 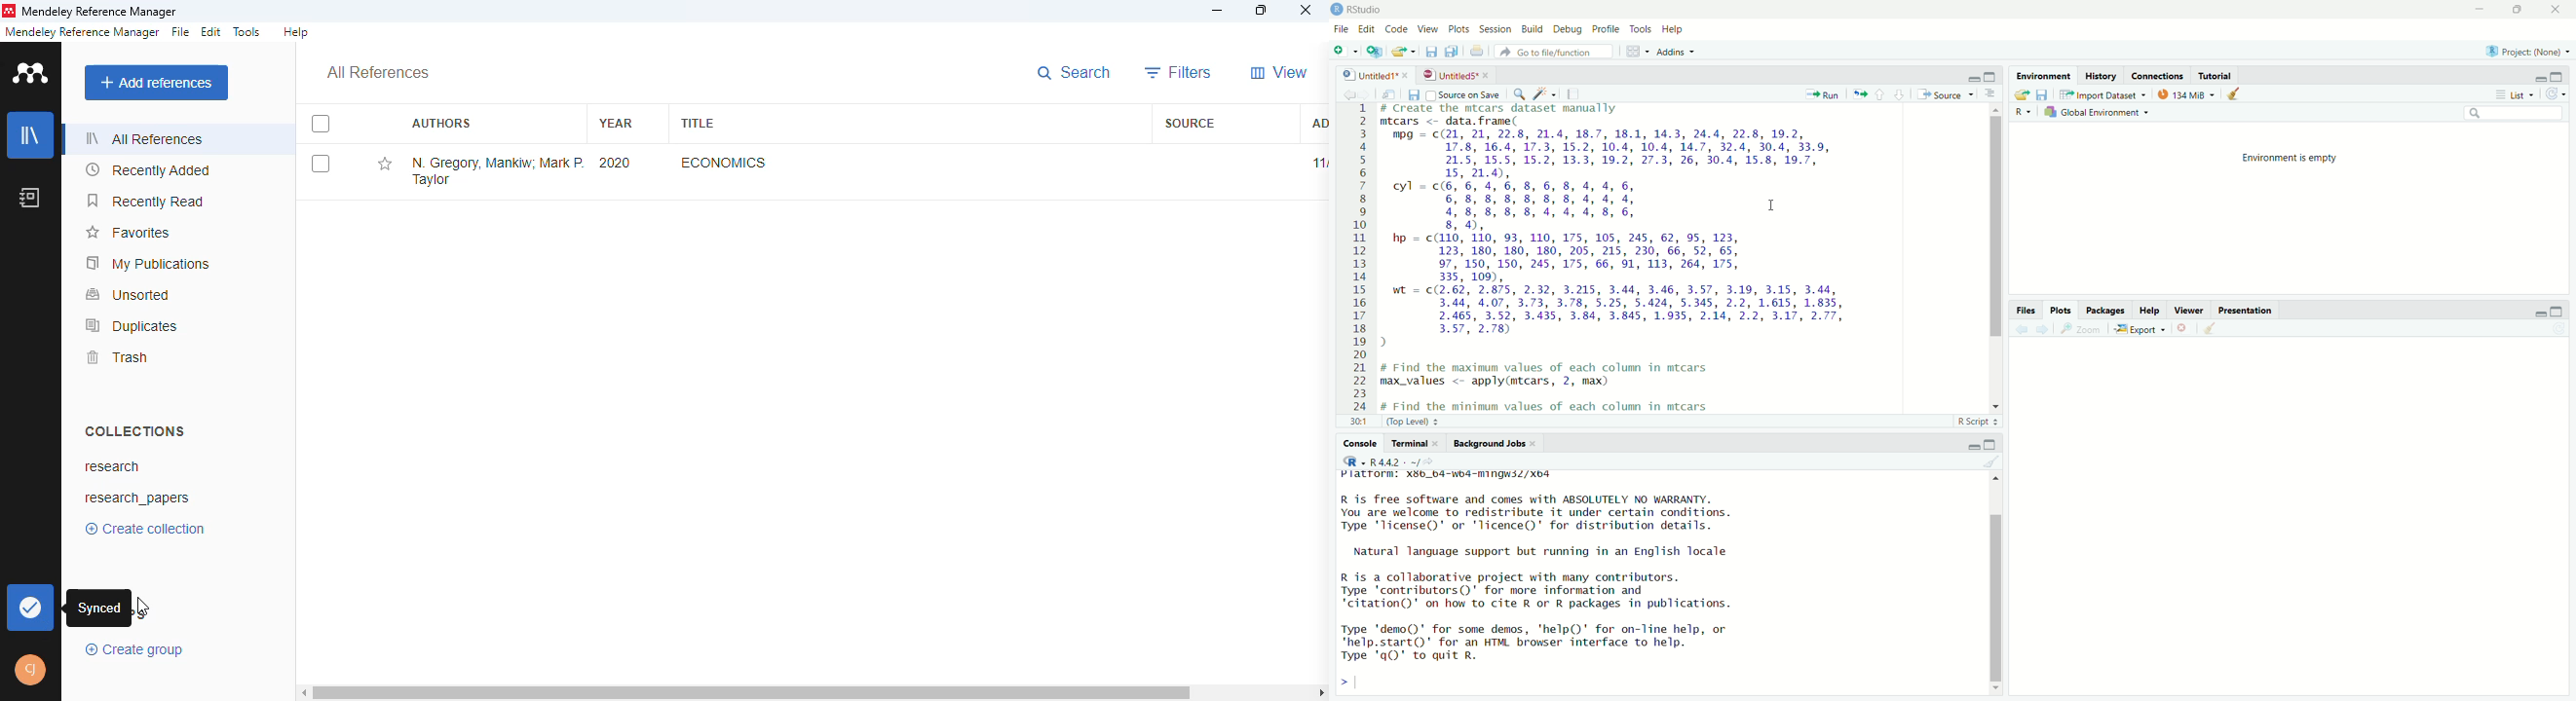 What do you see at coordinates (2525, 51) in the screenshot?
I see `| Project: (None)` at bounding box center [2525, 51].